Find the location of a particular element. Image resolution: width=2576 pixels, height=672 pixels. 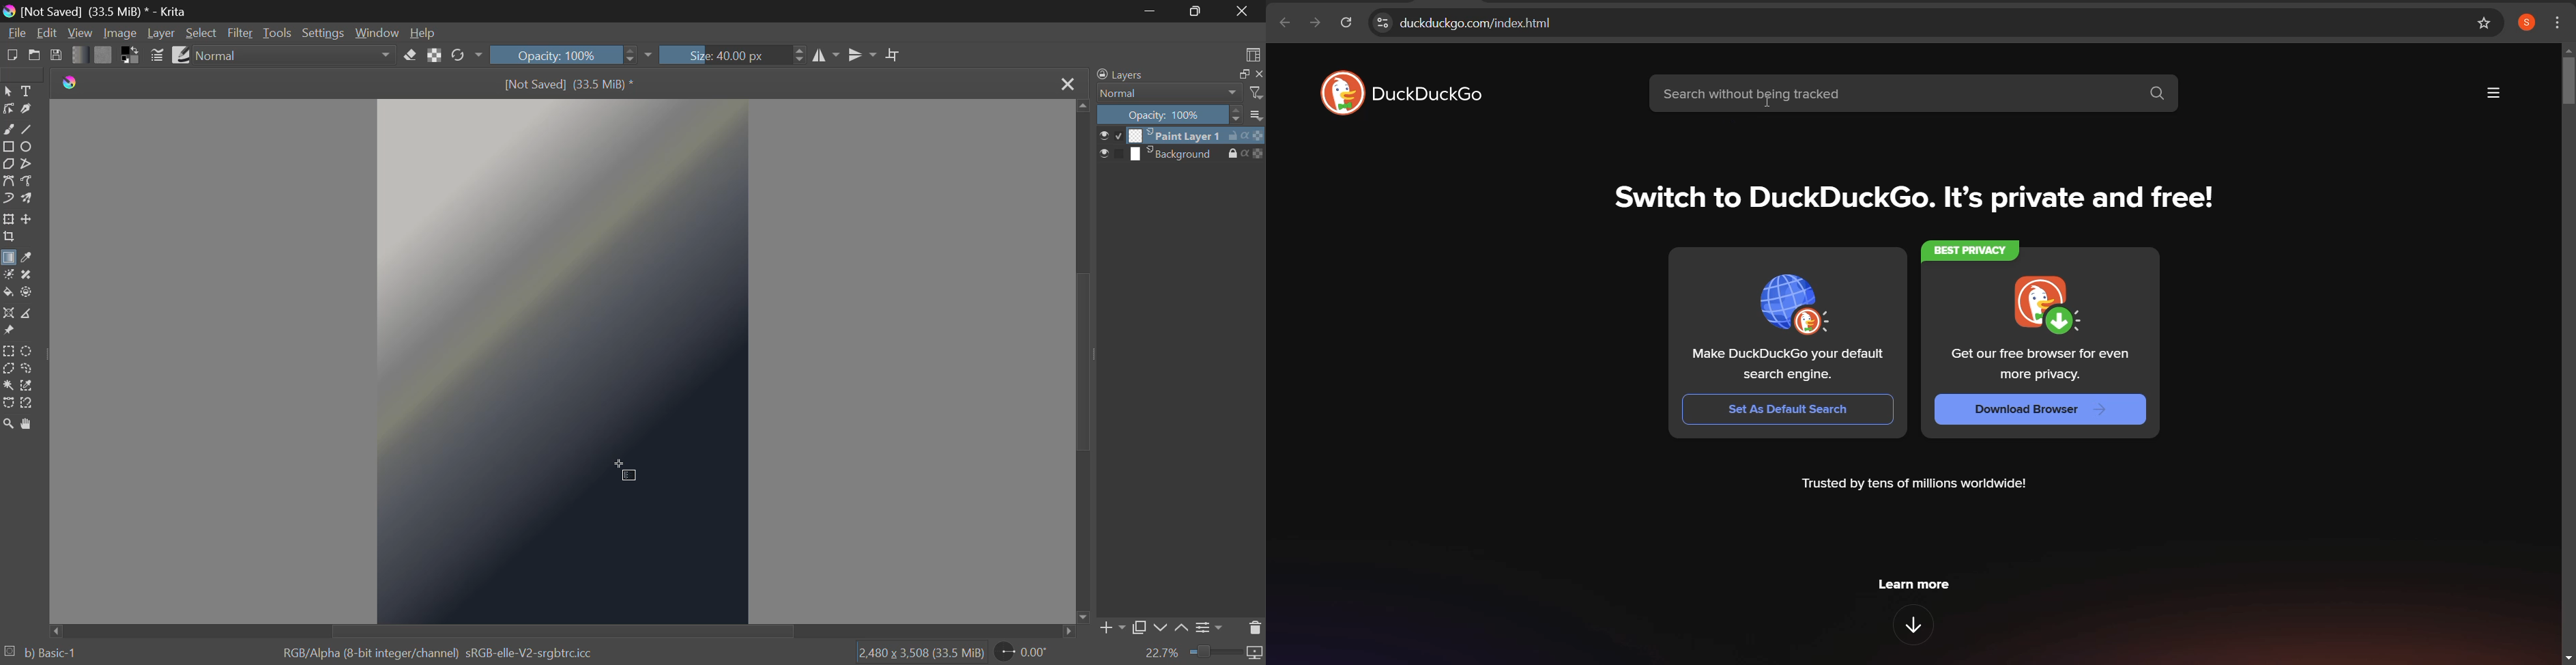

Fill is located at coordinates (8, 292).